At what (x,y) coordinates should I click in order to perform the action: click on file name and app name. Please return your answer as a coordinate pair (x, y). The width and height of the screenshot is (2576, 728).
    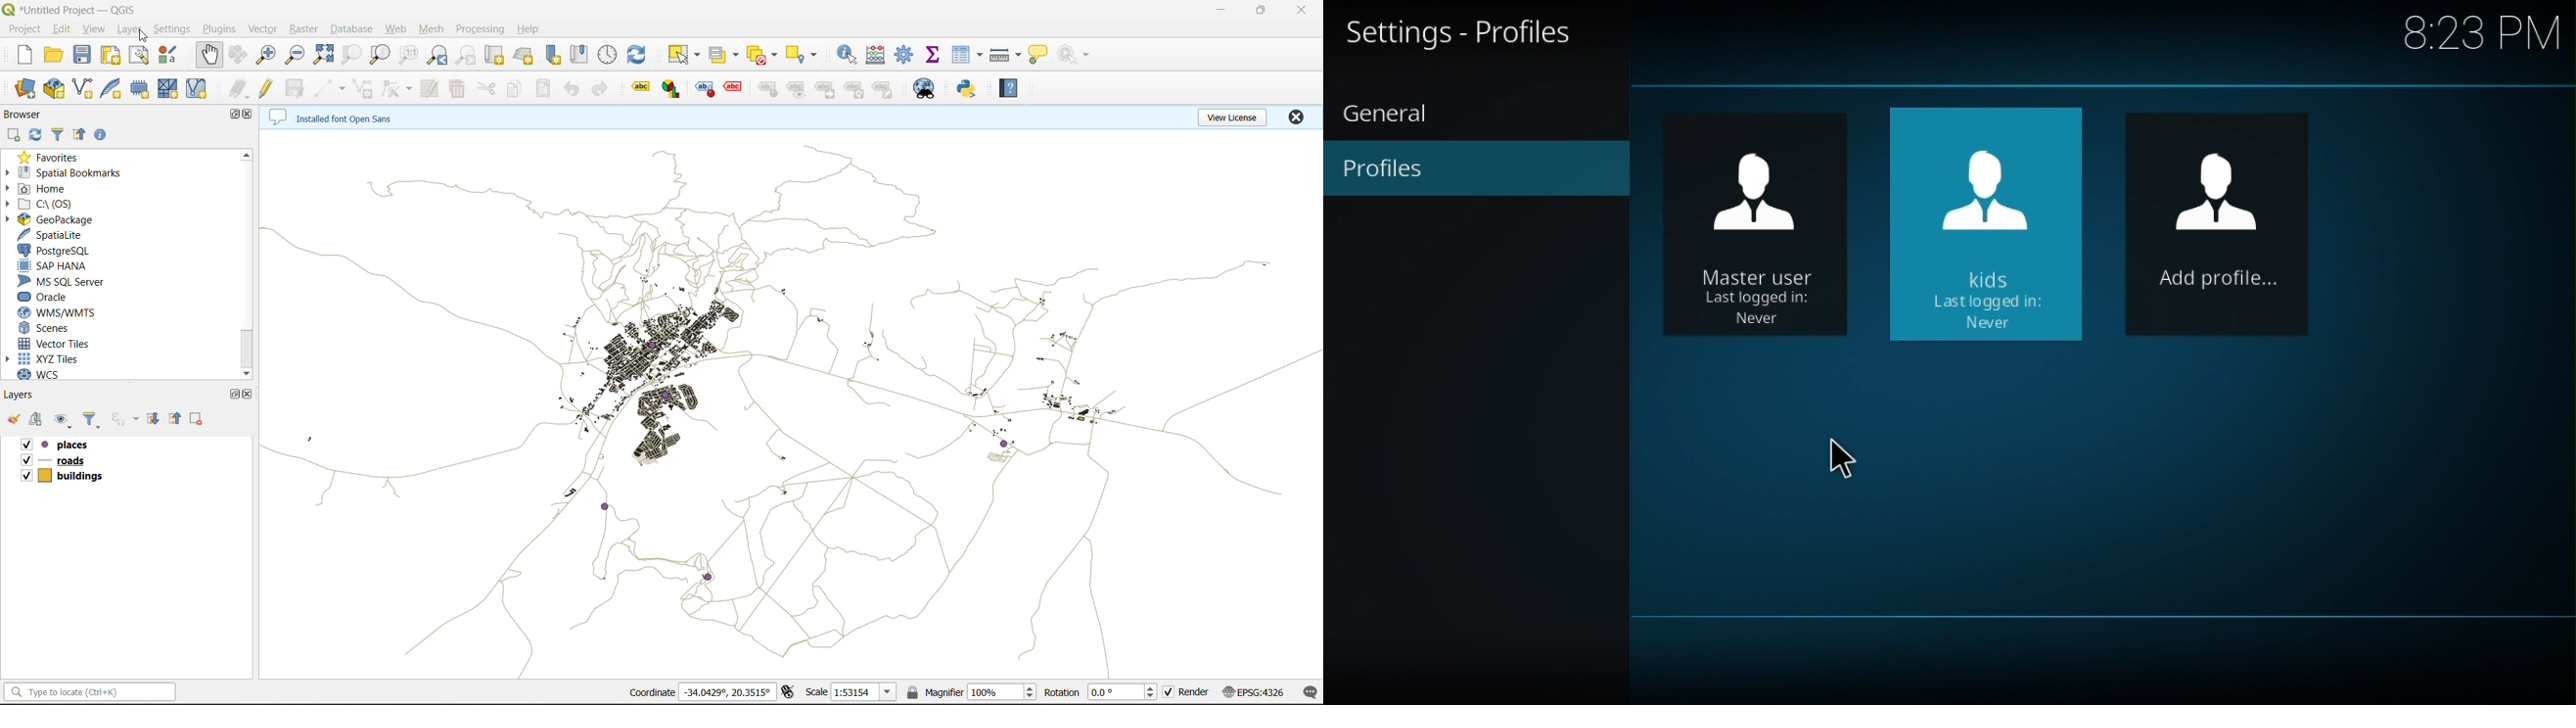
    Looking at the image, I should click on (74, 9).